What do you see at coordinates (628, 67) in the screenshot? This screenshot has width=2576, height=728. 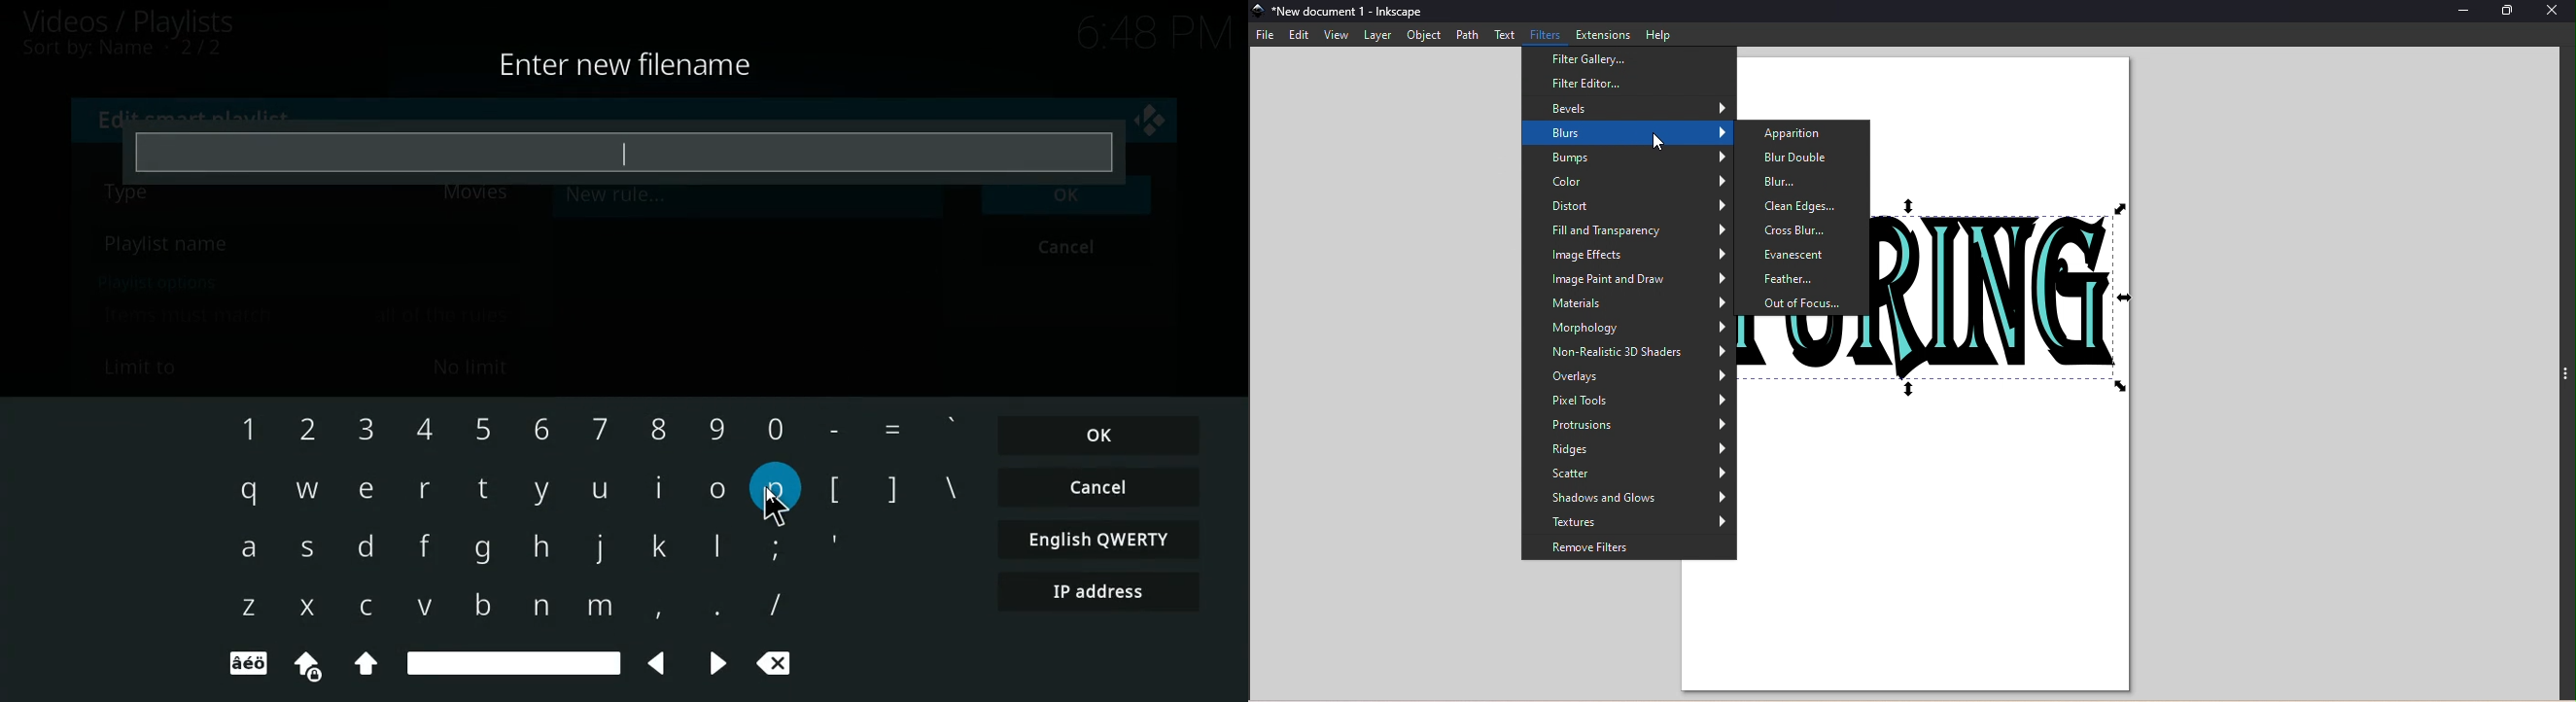 I see `Enter new filename` at bounding box center [628, 67].